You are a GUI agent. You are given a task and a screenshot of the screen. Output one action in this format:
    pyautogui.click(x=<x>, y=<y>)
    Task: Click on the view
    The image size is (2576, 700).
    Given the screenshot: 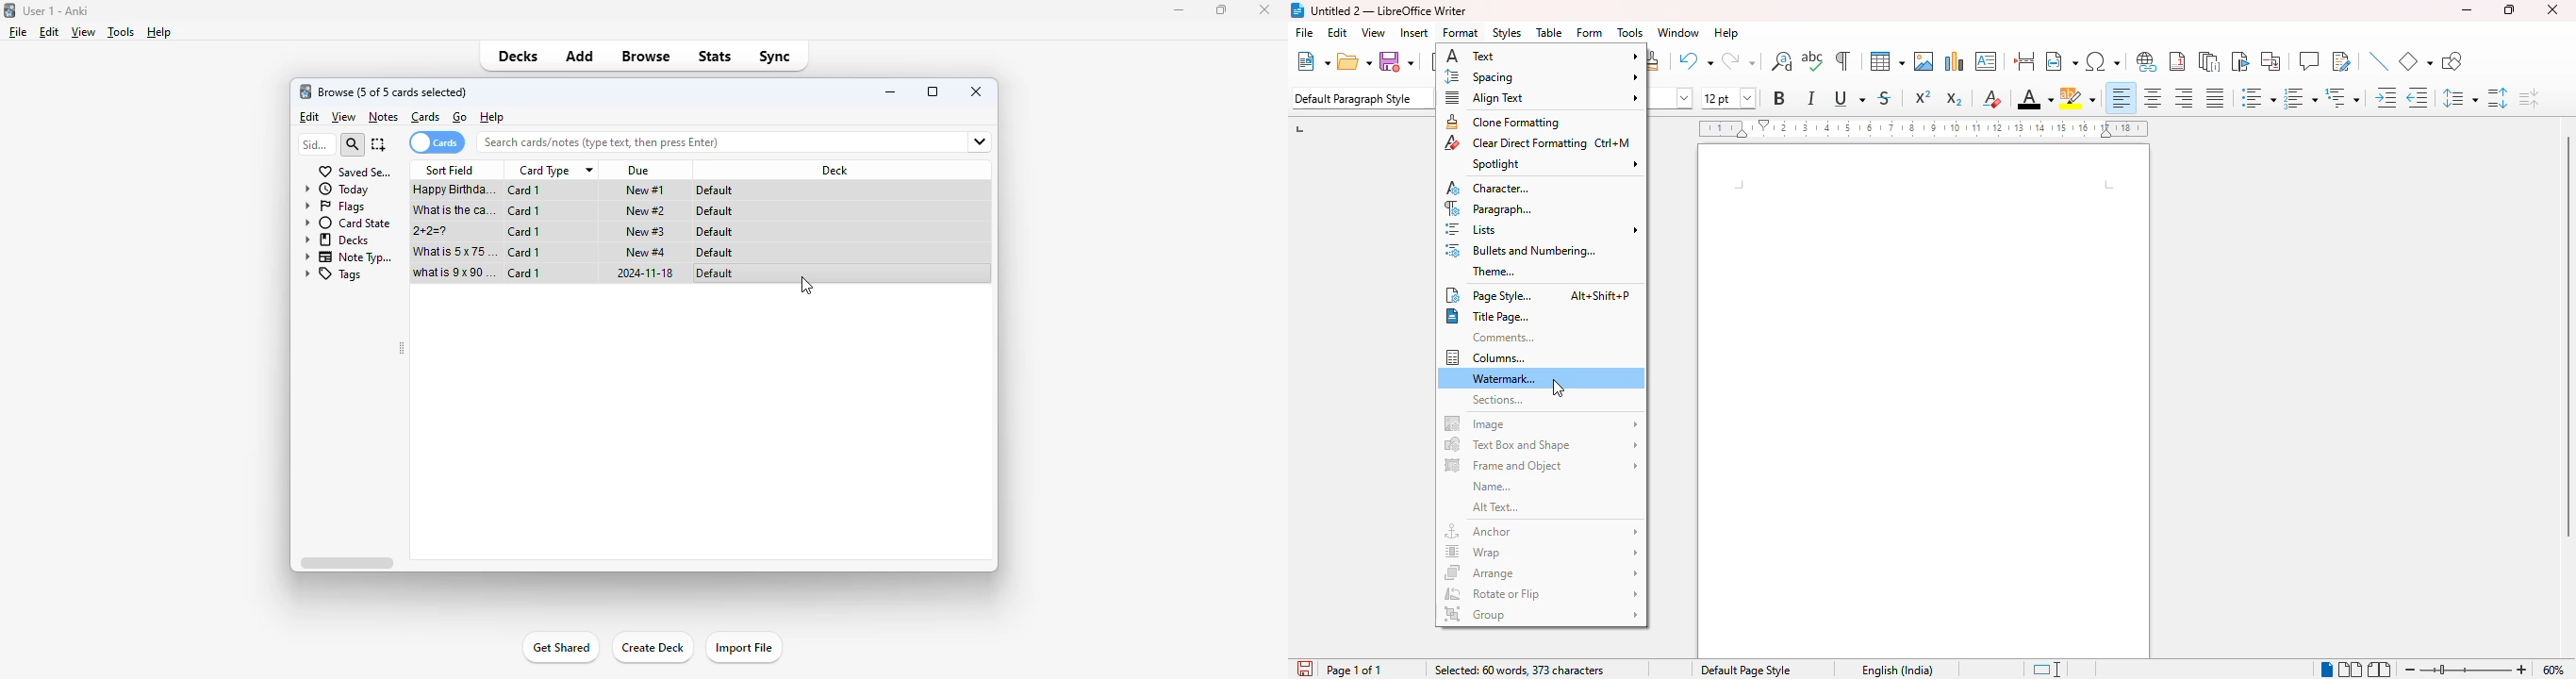 What is the action you would take?
    pyautogui.click(x=1373, y=32)
    